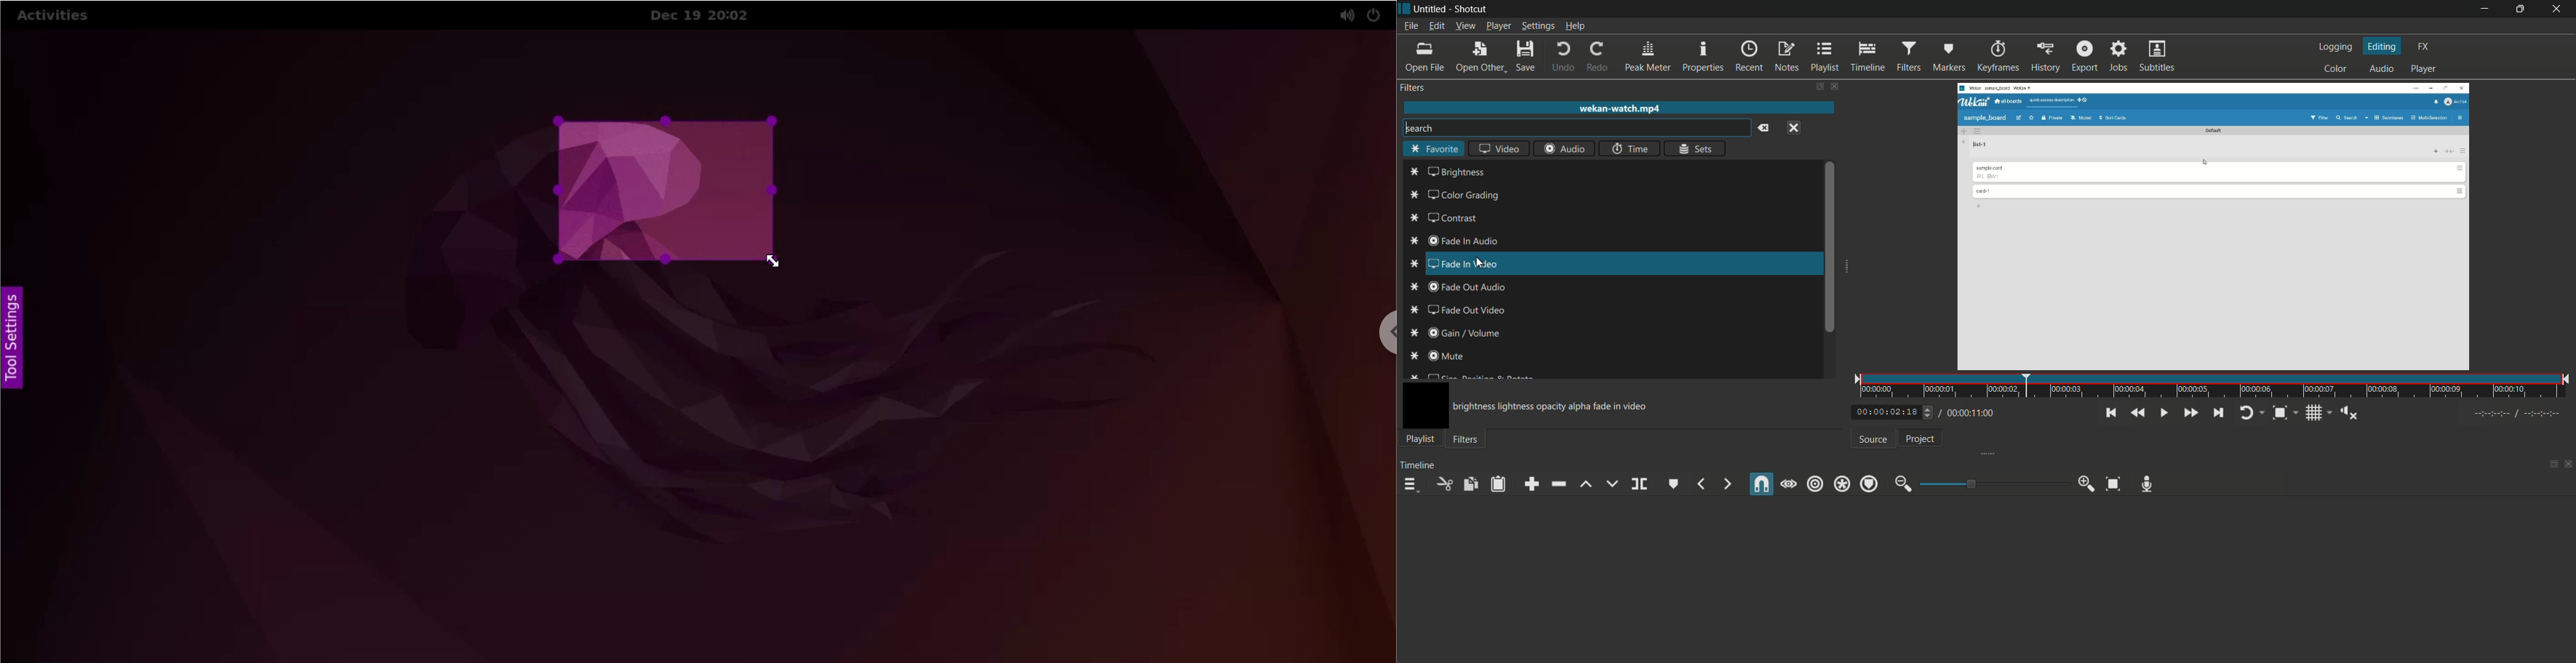 The image size is (2576, 672). Describe the element at coordinates (2487, 9) in the screenshot. I see `minimize` at that location.